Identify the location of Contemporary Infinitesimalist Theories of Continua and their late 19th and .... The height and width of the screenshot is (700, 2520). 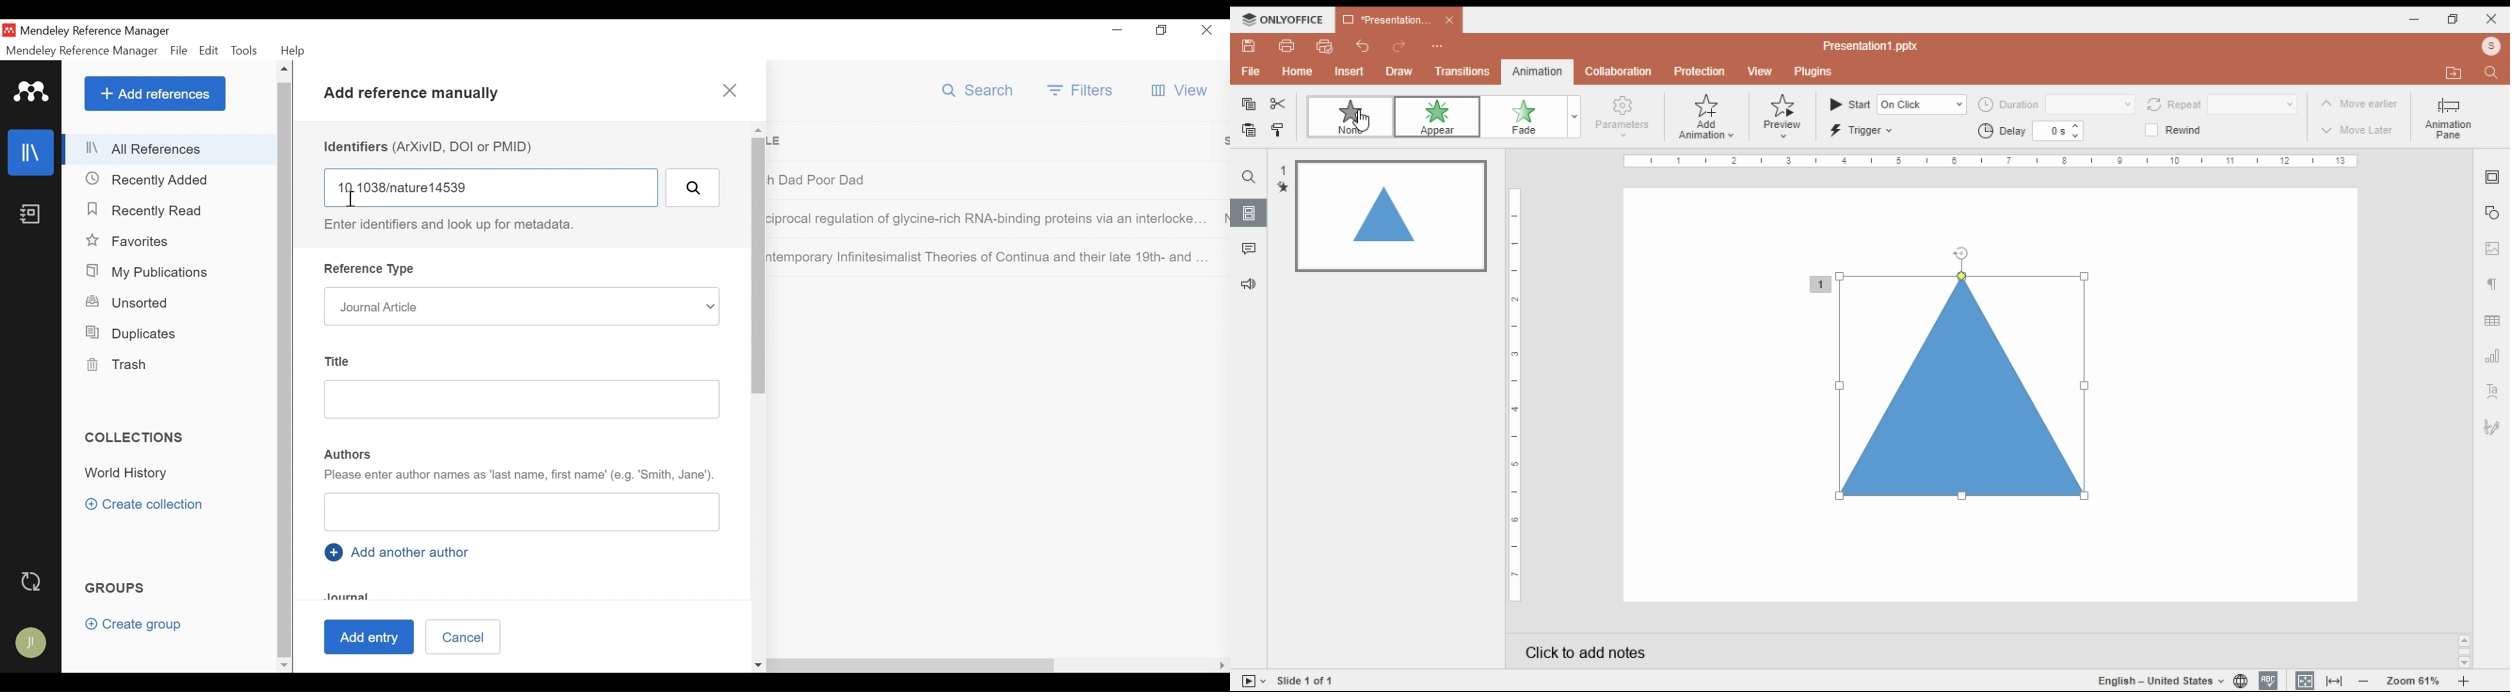
(989, 257).